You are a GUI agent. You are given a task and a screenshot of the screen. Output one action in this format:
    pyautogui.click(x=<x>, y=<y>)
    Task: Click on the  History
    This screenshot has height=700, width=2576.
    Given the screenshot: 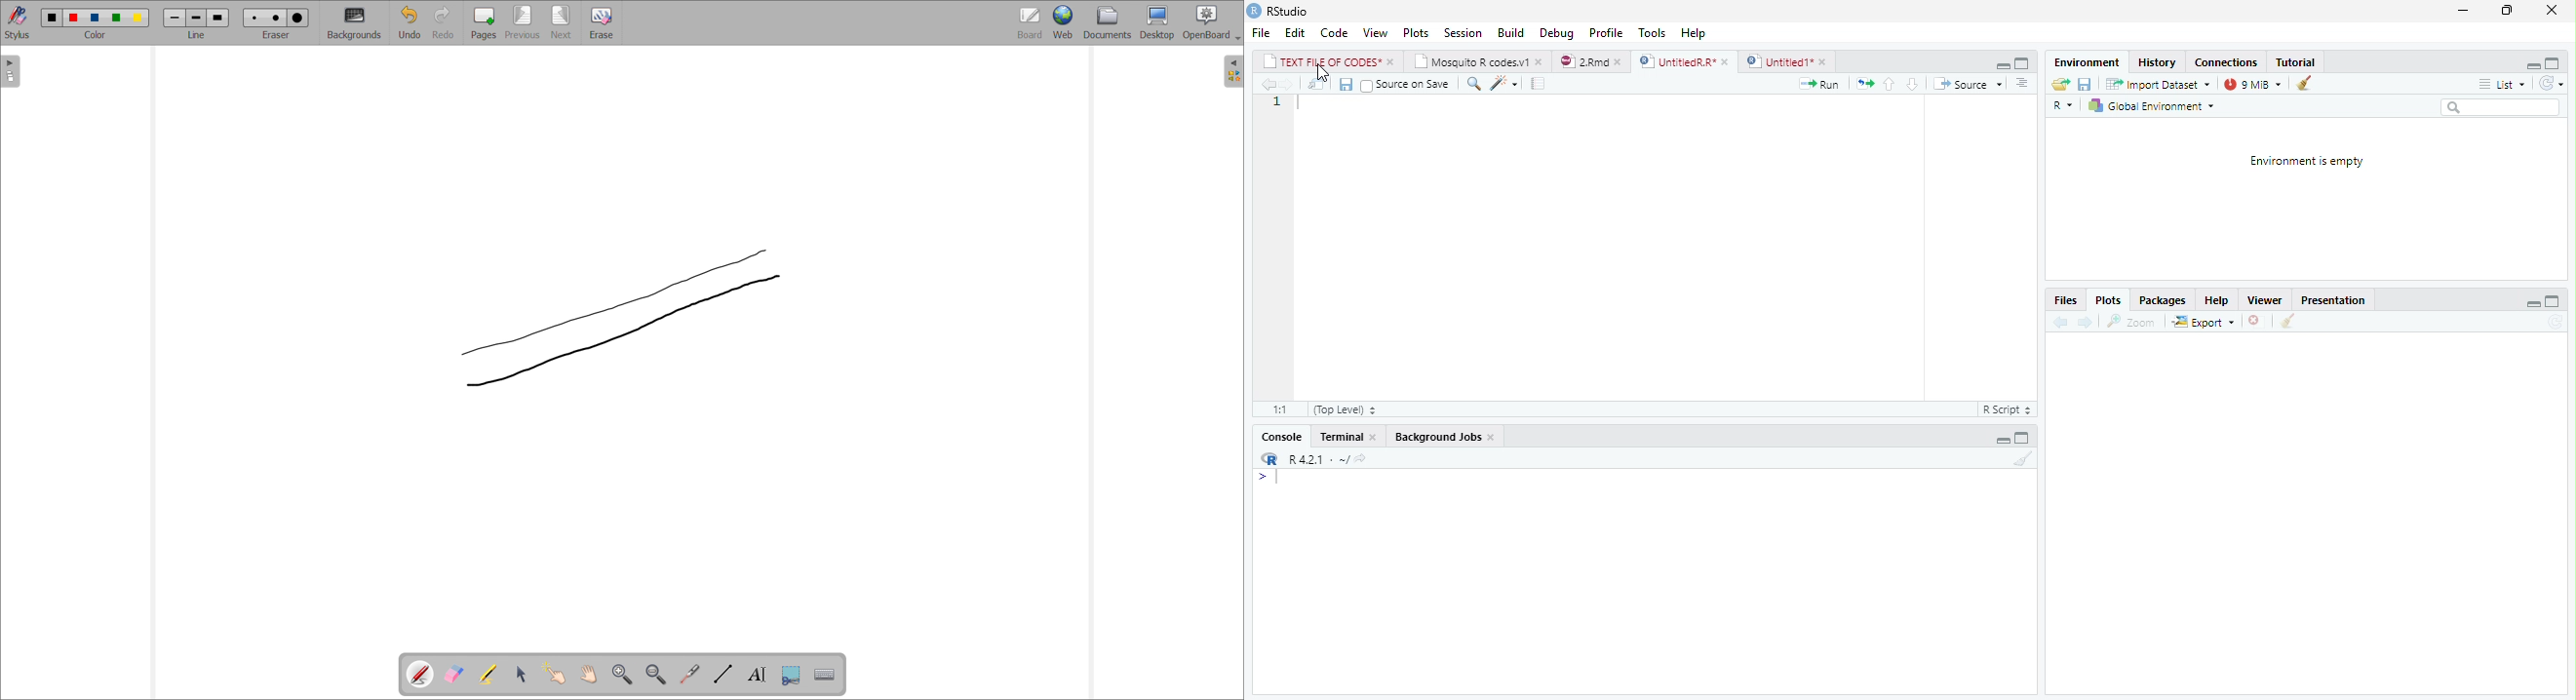 What is the action you would take?
    pyautogui.click(x=2159, y=64)
    